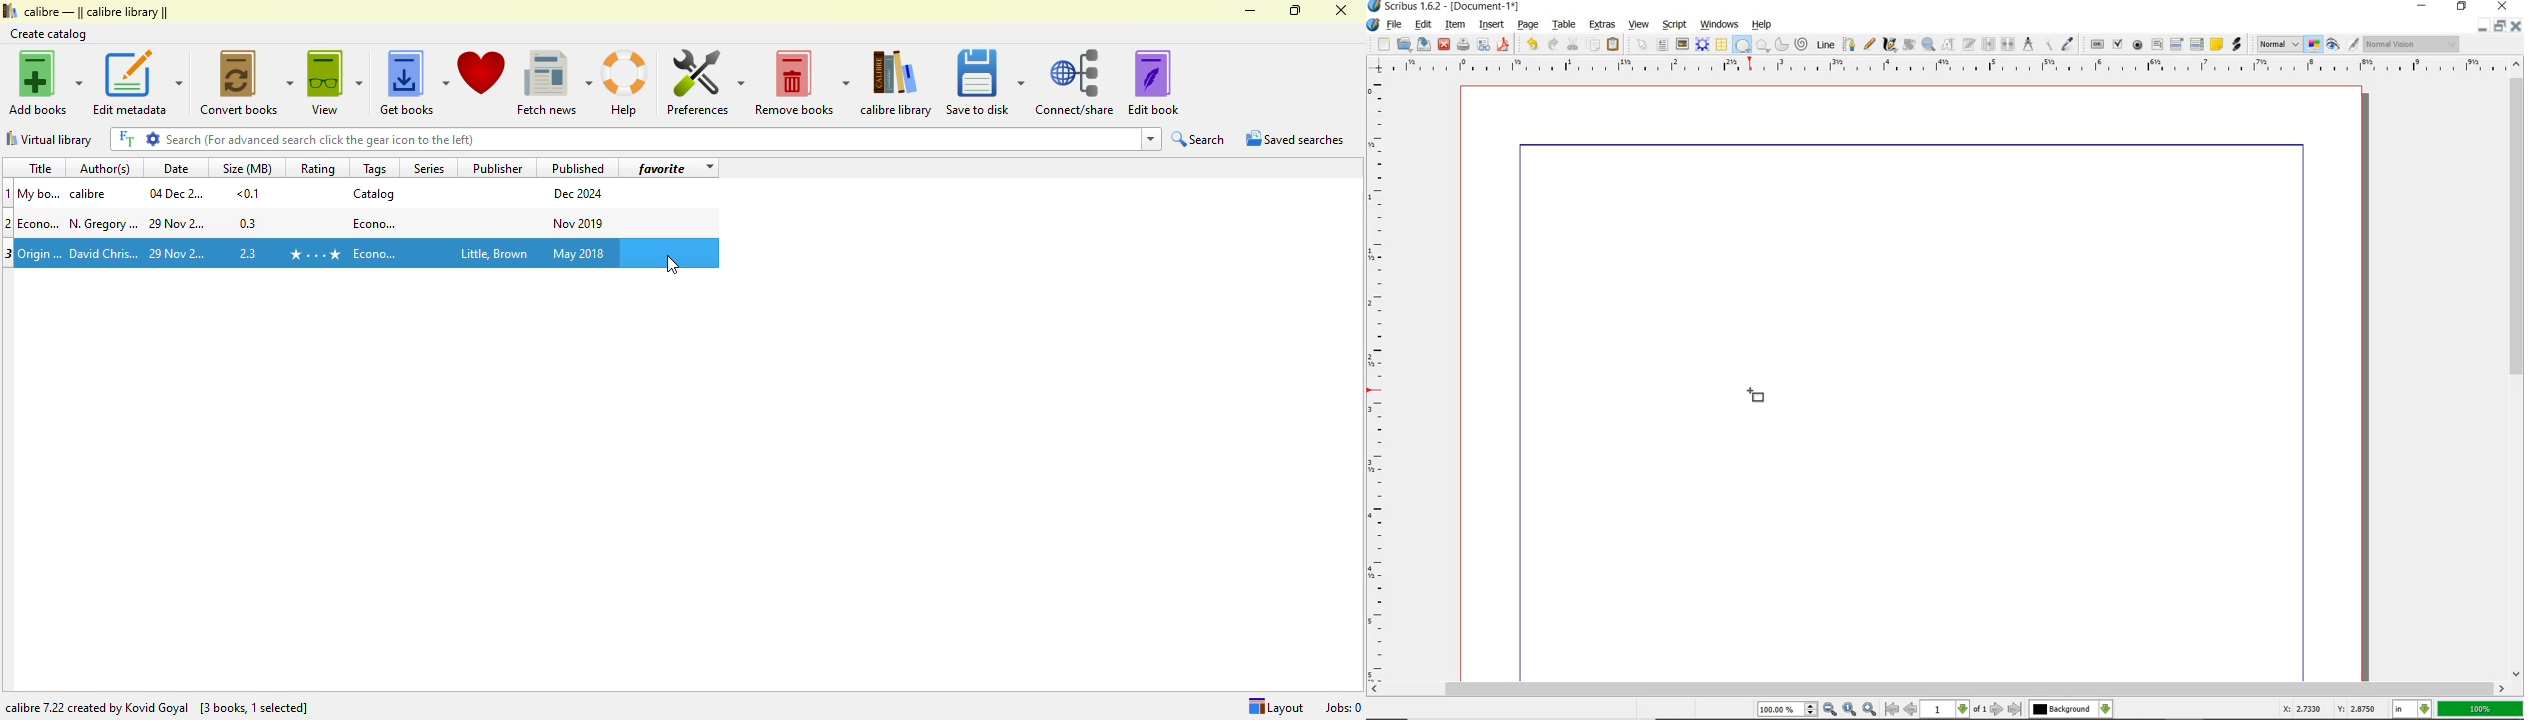 Image resolution: width=2548 pixels, height=728 pixels. What do you see at coordinates (9, 10) in the screenshot?
I see `logo` at bounding box center [9, 10].